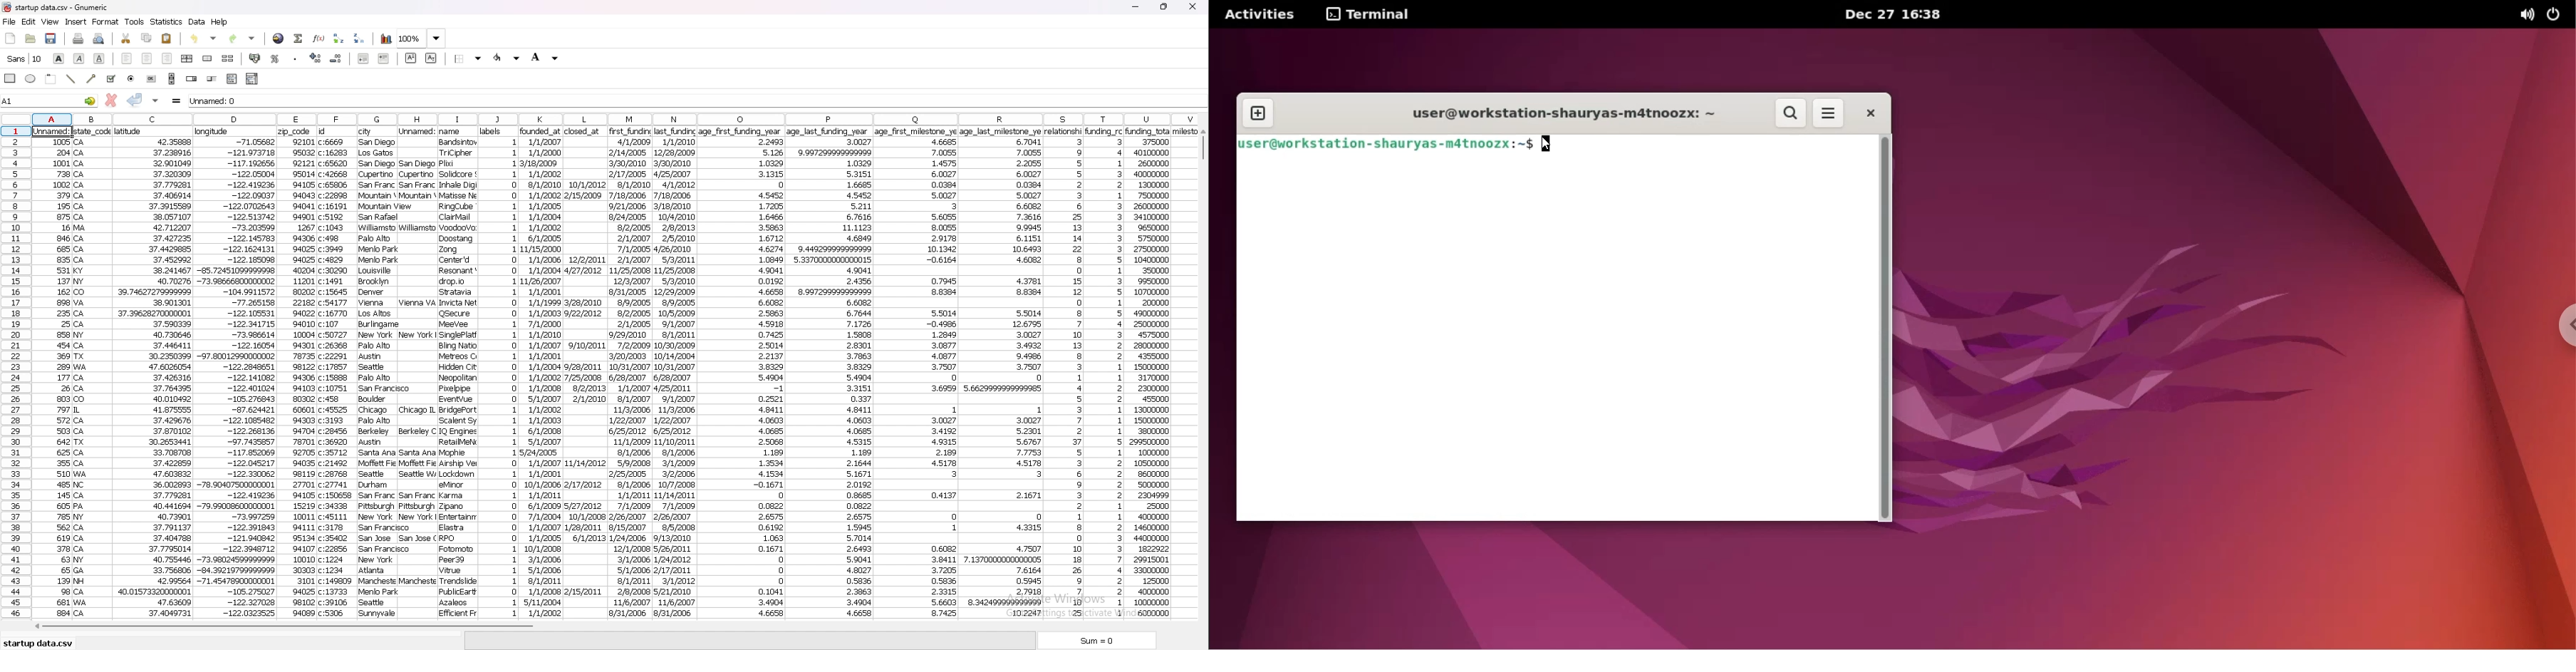 The width and height of the screenshot is (2576, 672). Describe the element at coordinates (111, 79) in the screenshot. I see `tick box` at that location.